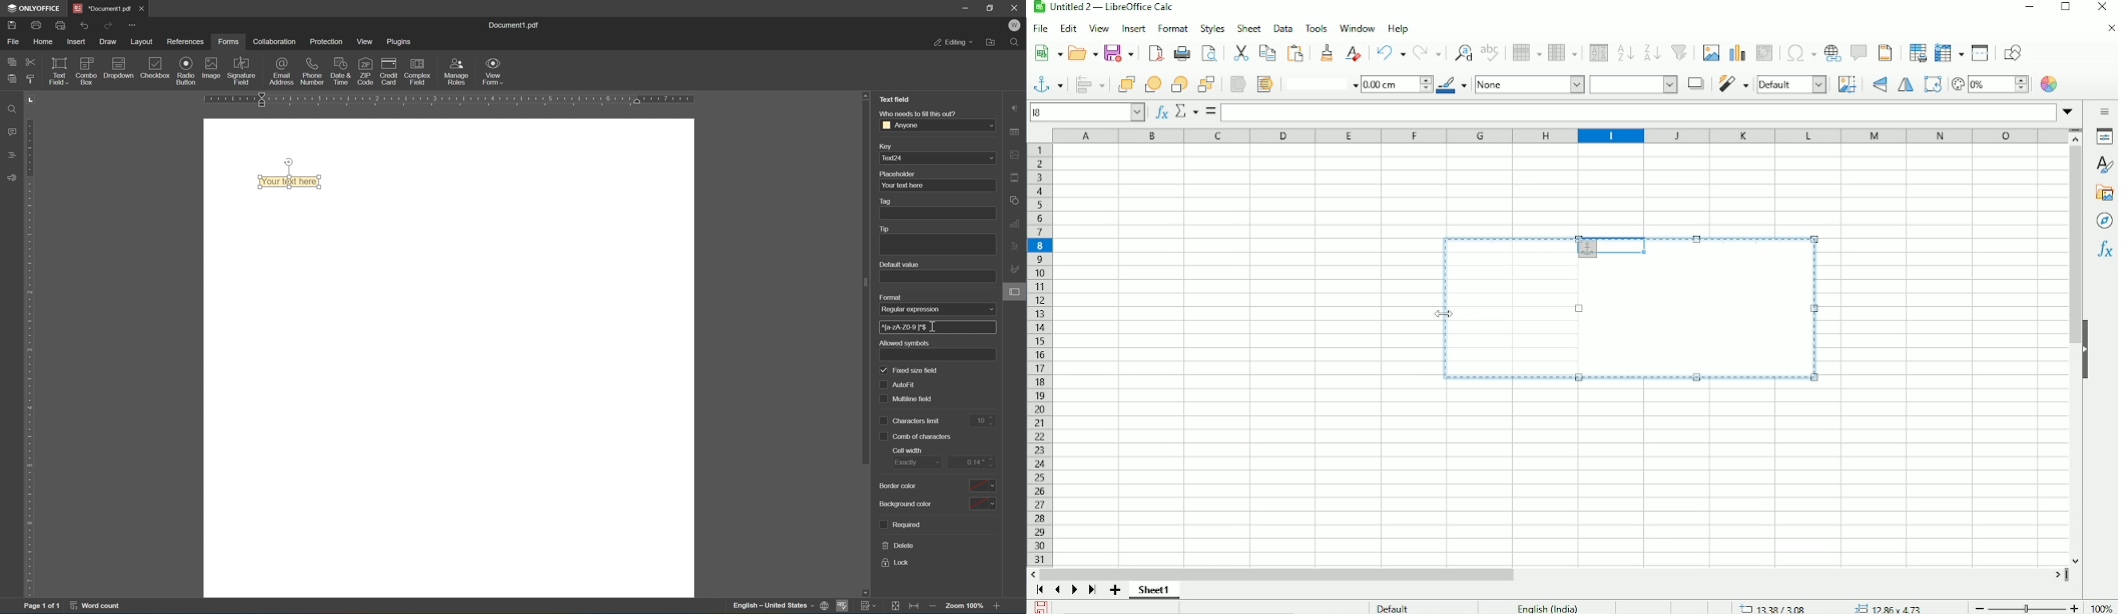  What do you see at coordinates (897, 99) in the screenshot?
I see `text field` at bounding box center [897, 99].